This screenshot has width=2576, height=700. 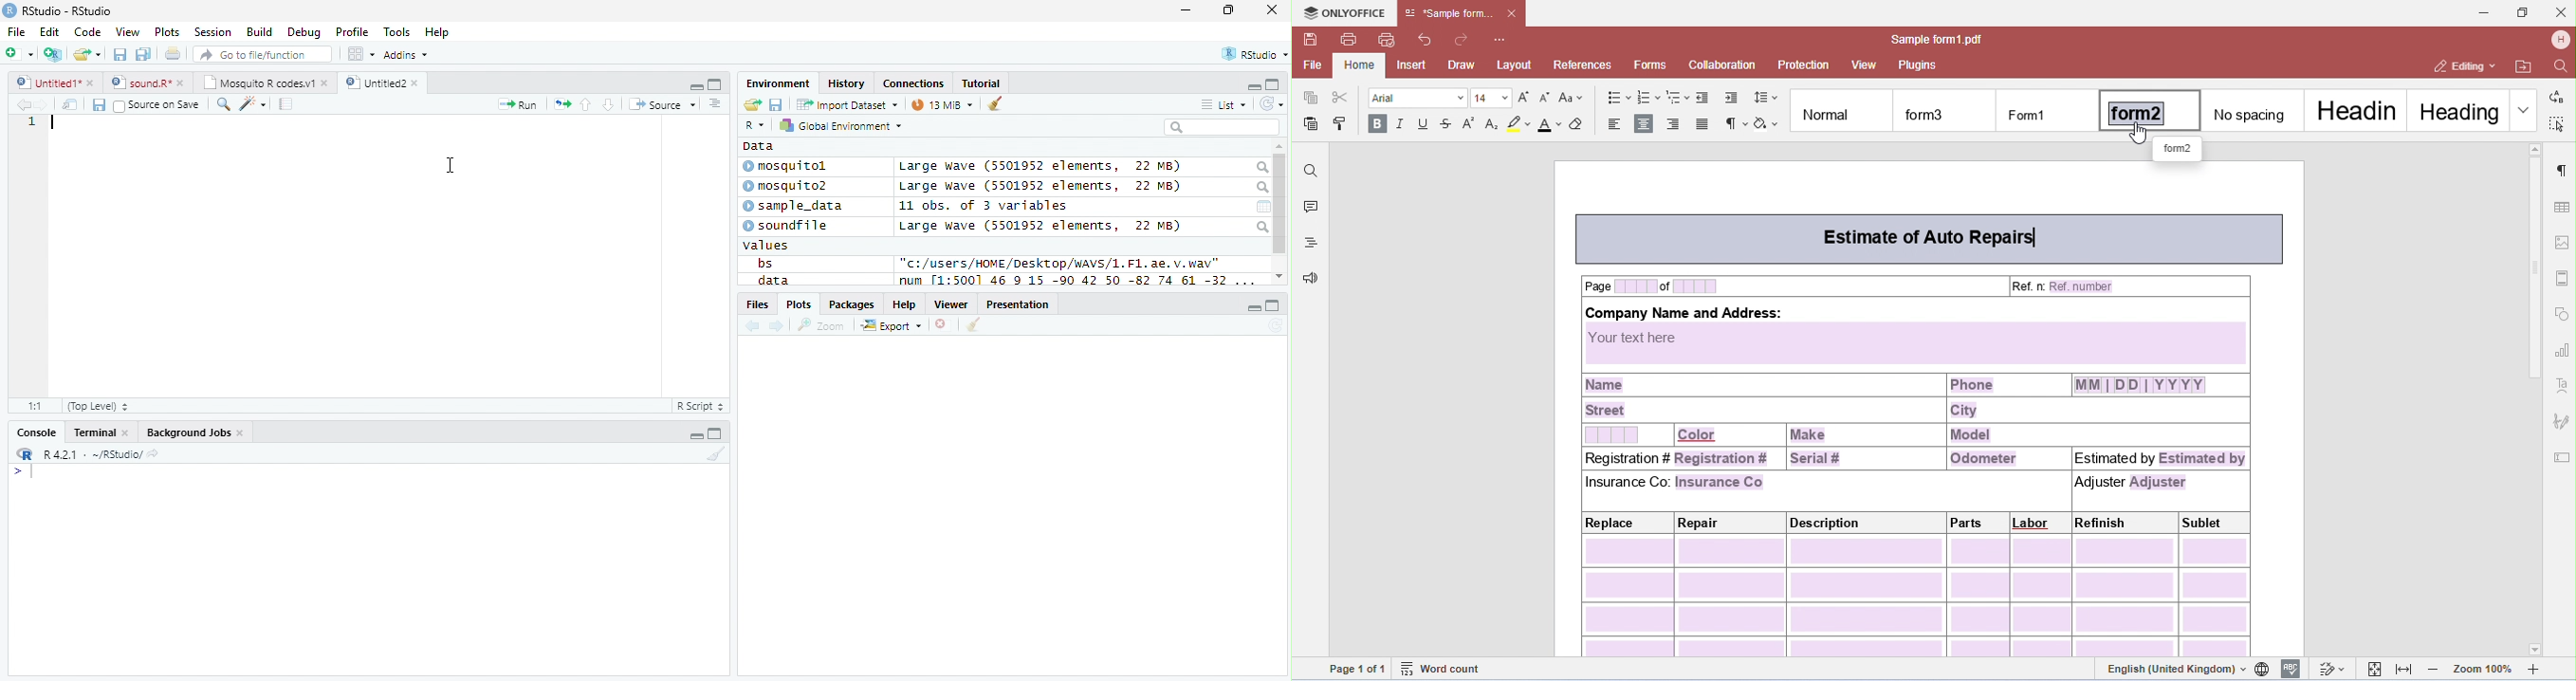 I want to click on File, so click(x=17, y=32).